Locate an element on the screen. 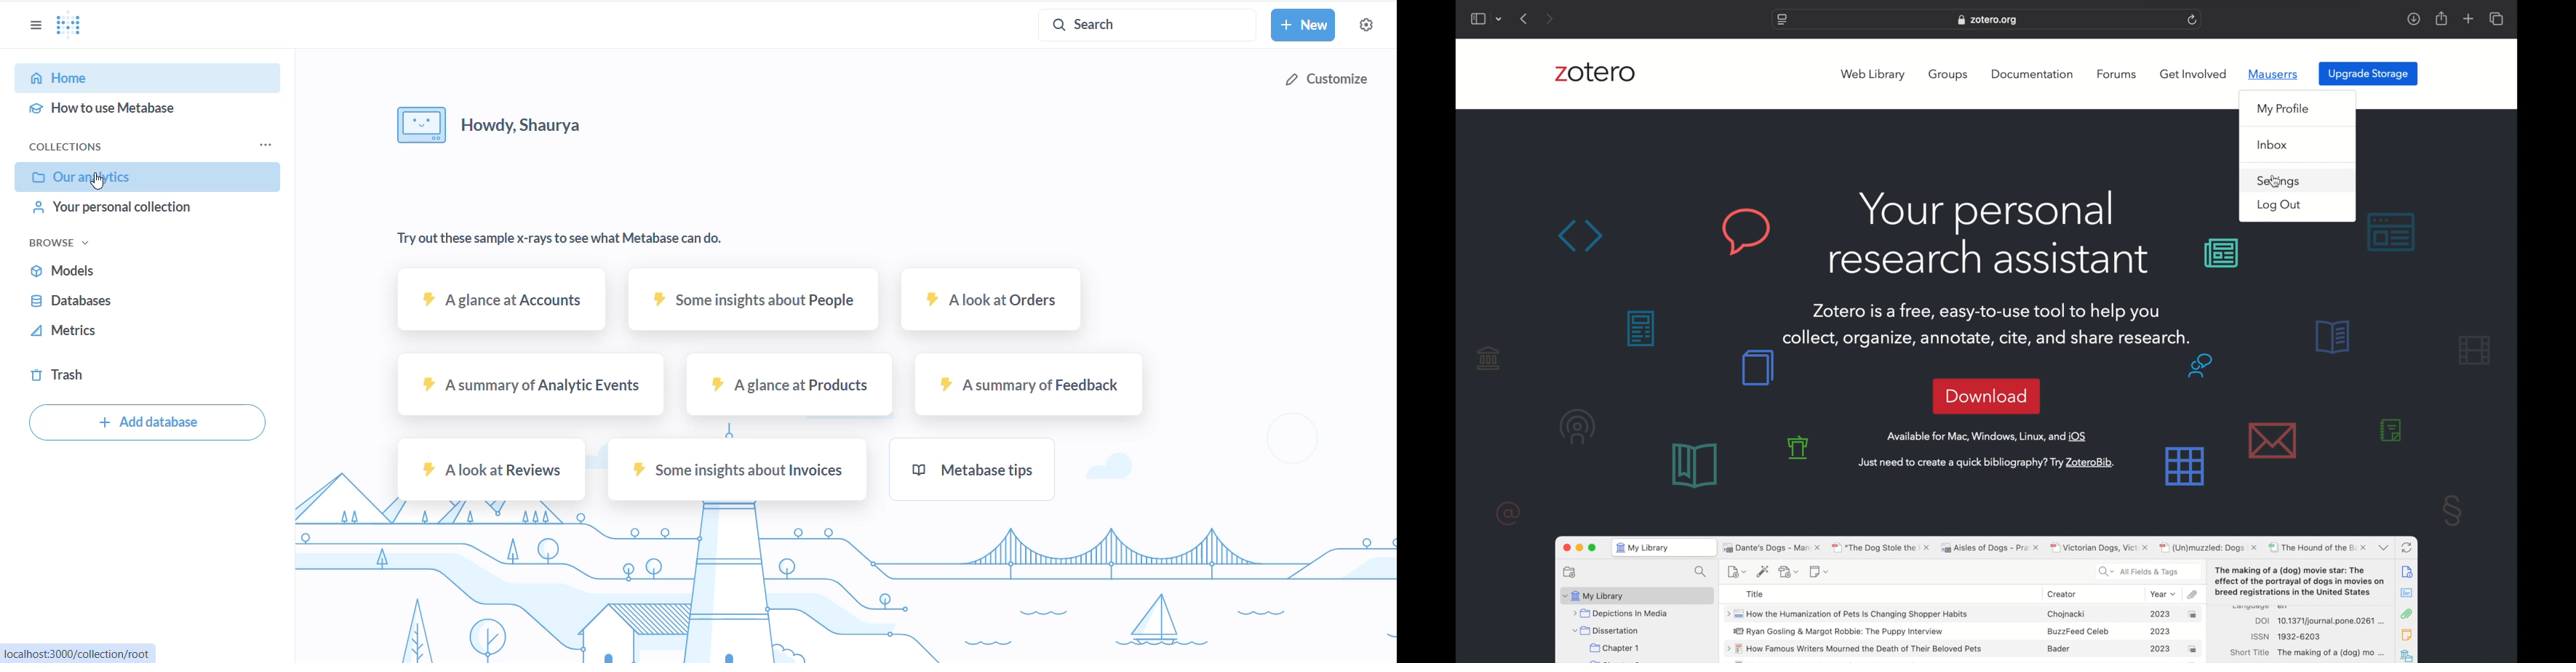  previous is located at coordinates (1525, 18).